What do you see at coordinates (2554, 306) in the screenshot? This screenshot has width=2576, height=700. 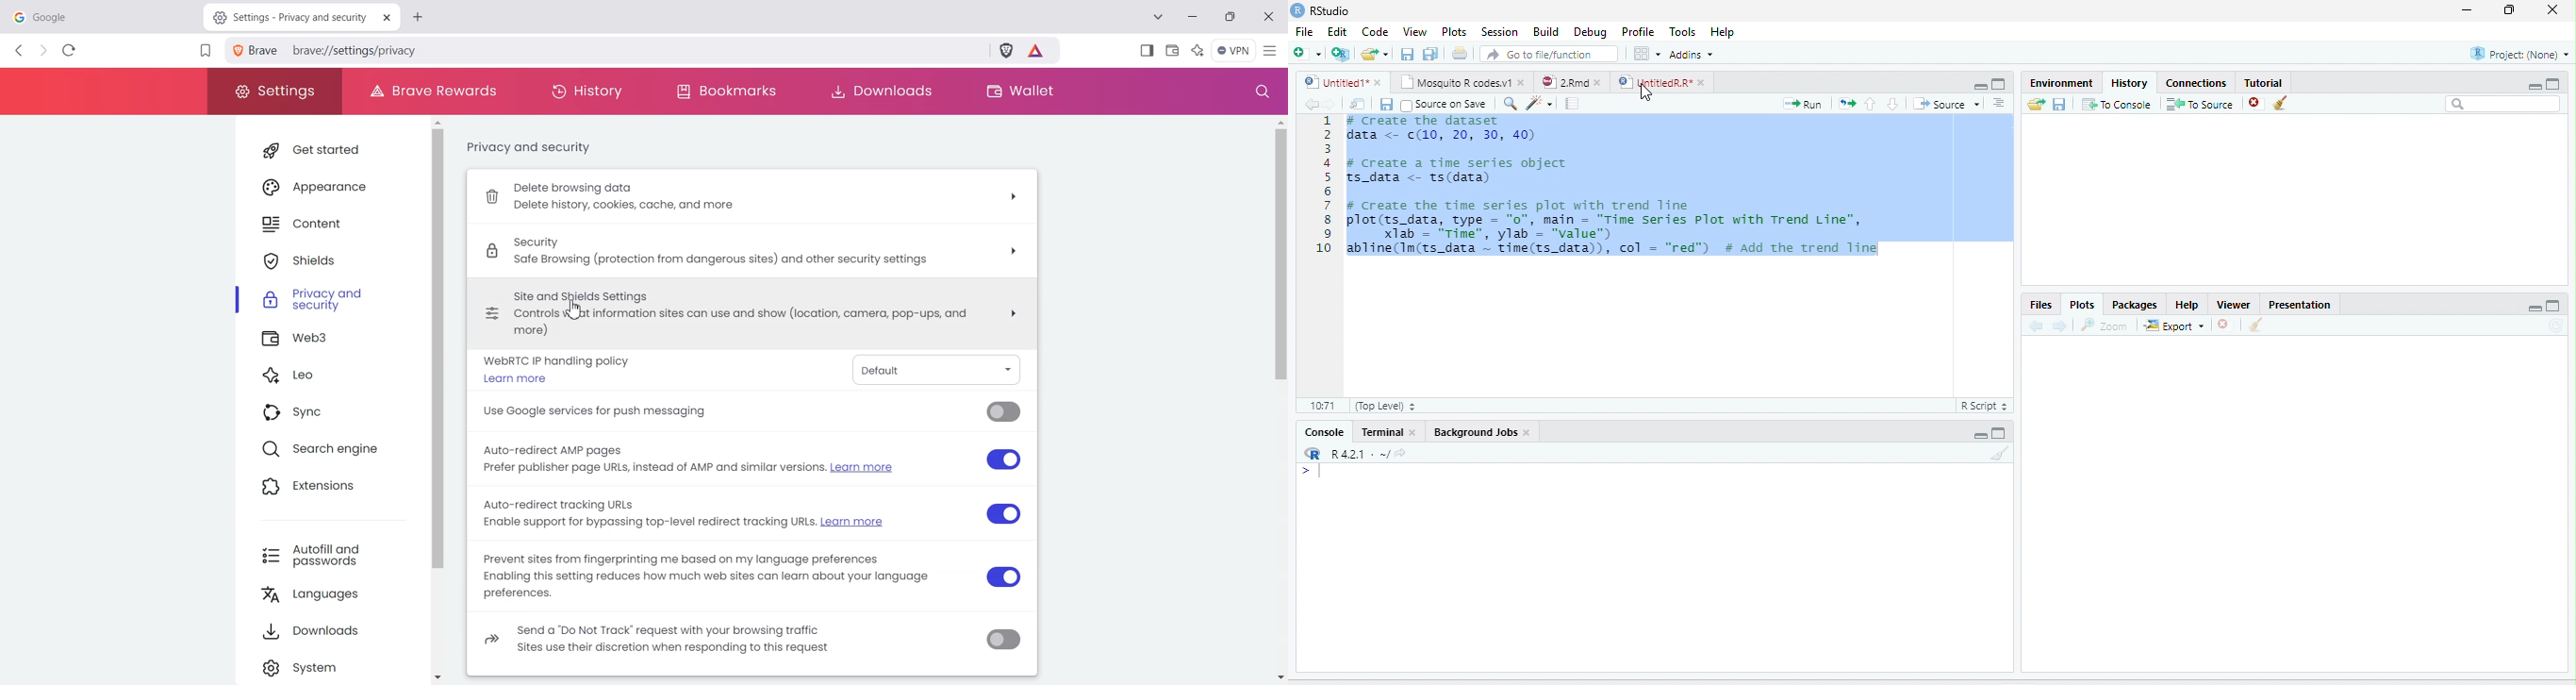 I see `Maximize` at bounding box center [2554, 306].